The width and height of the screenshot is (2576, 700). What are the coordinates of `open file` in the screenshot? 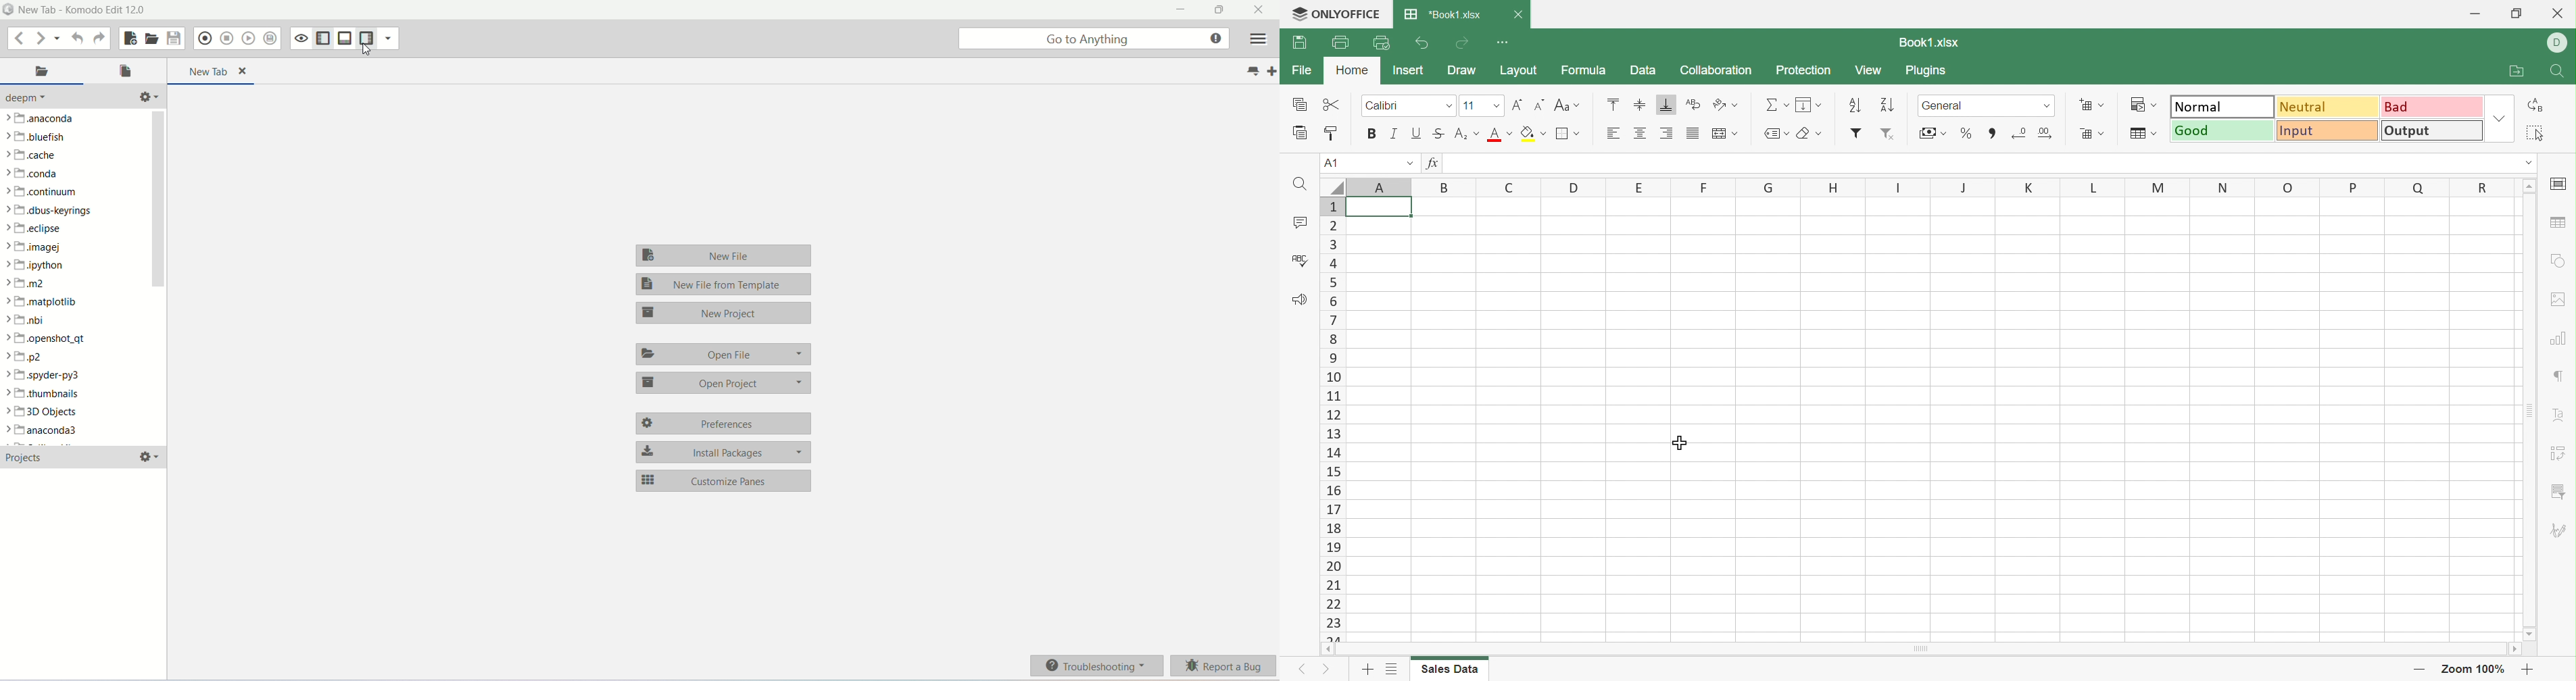 It's located at (721, 354).